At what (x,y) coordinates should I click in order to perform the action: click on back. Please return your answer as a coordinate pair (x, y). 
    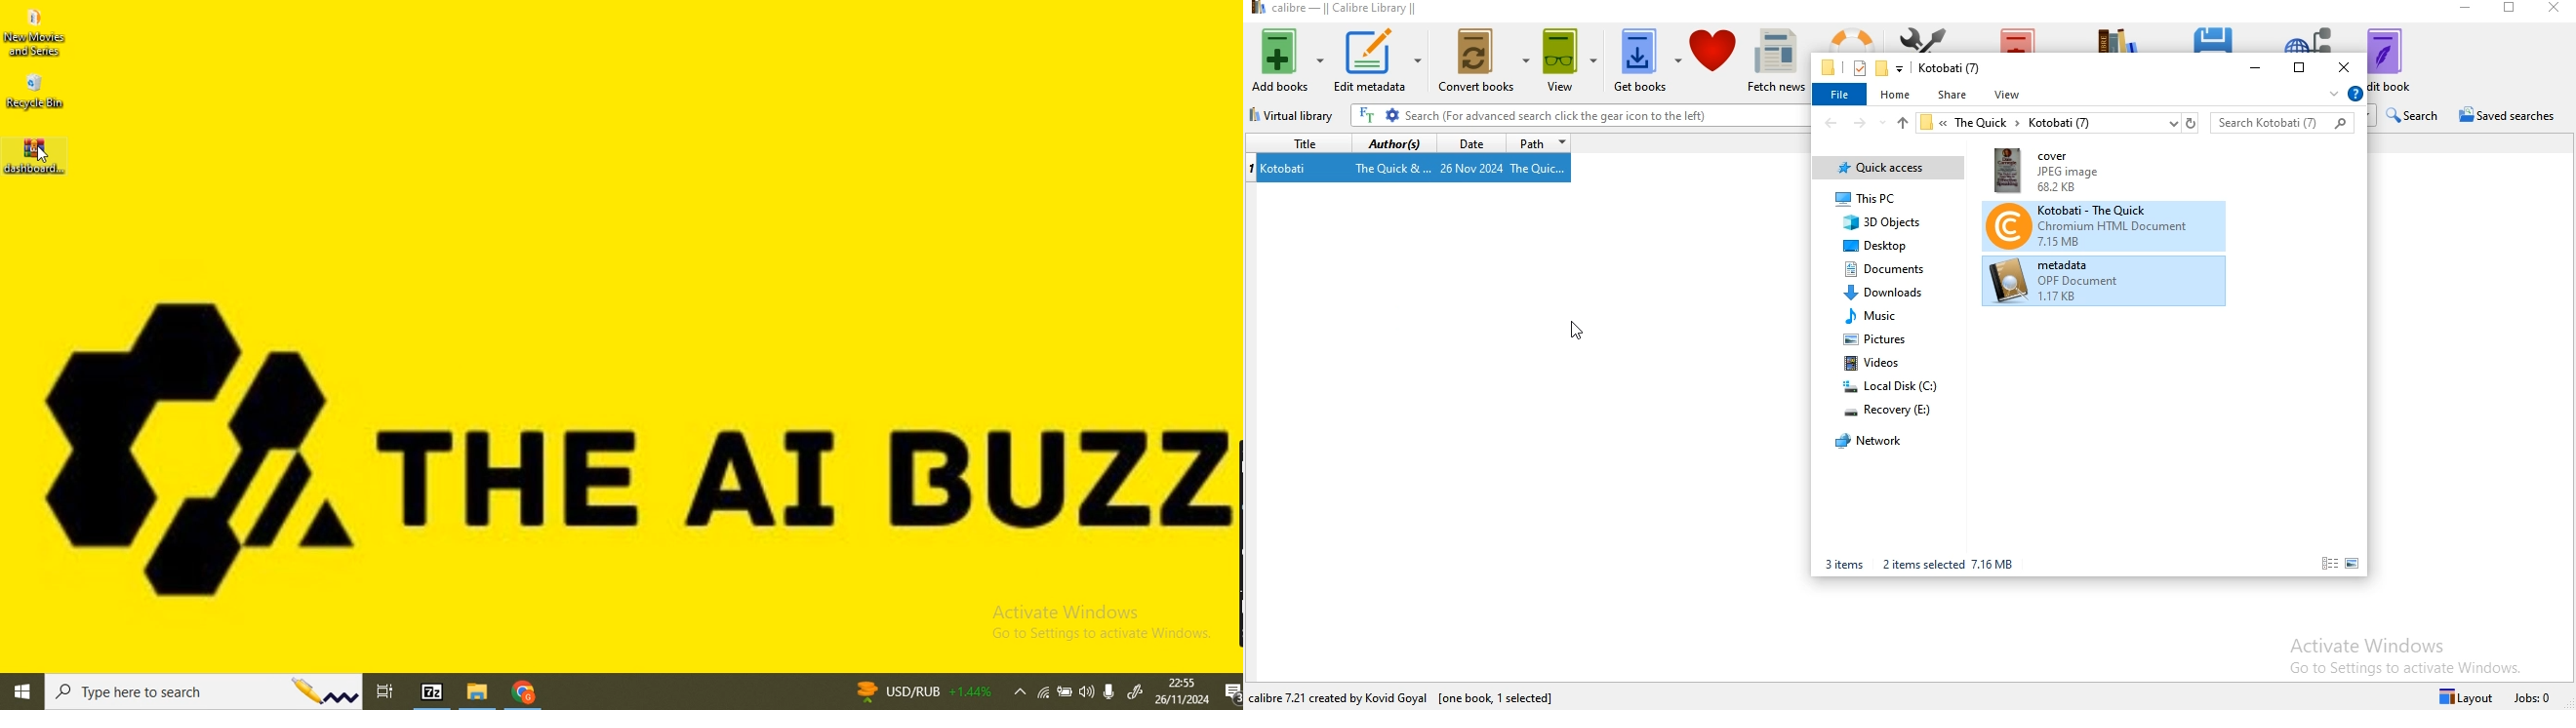
    Looking at the image, I should click on (1830, 123).